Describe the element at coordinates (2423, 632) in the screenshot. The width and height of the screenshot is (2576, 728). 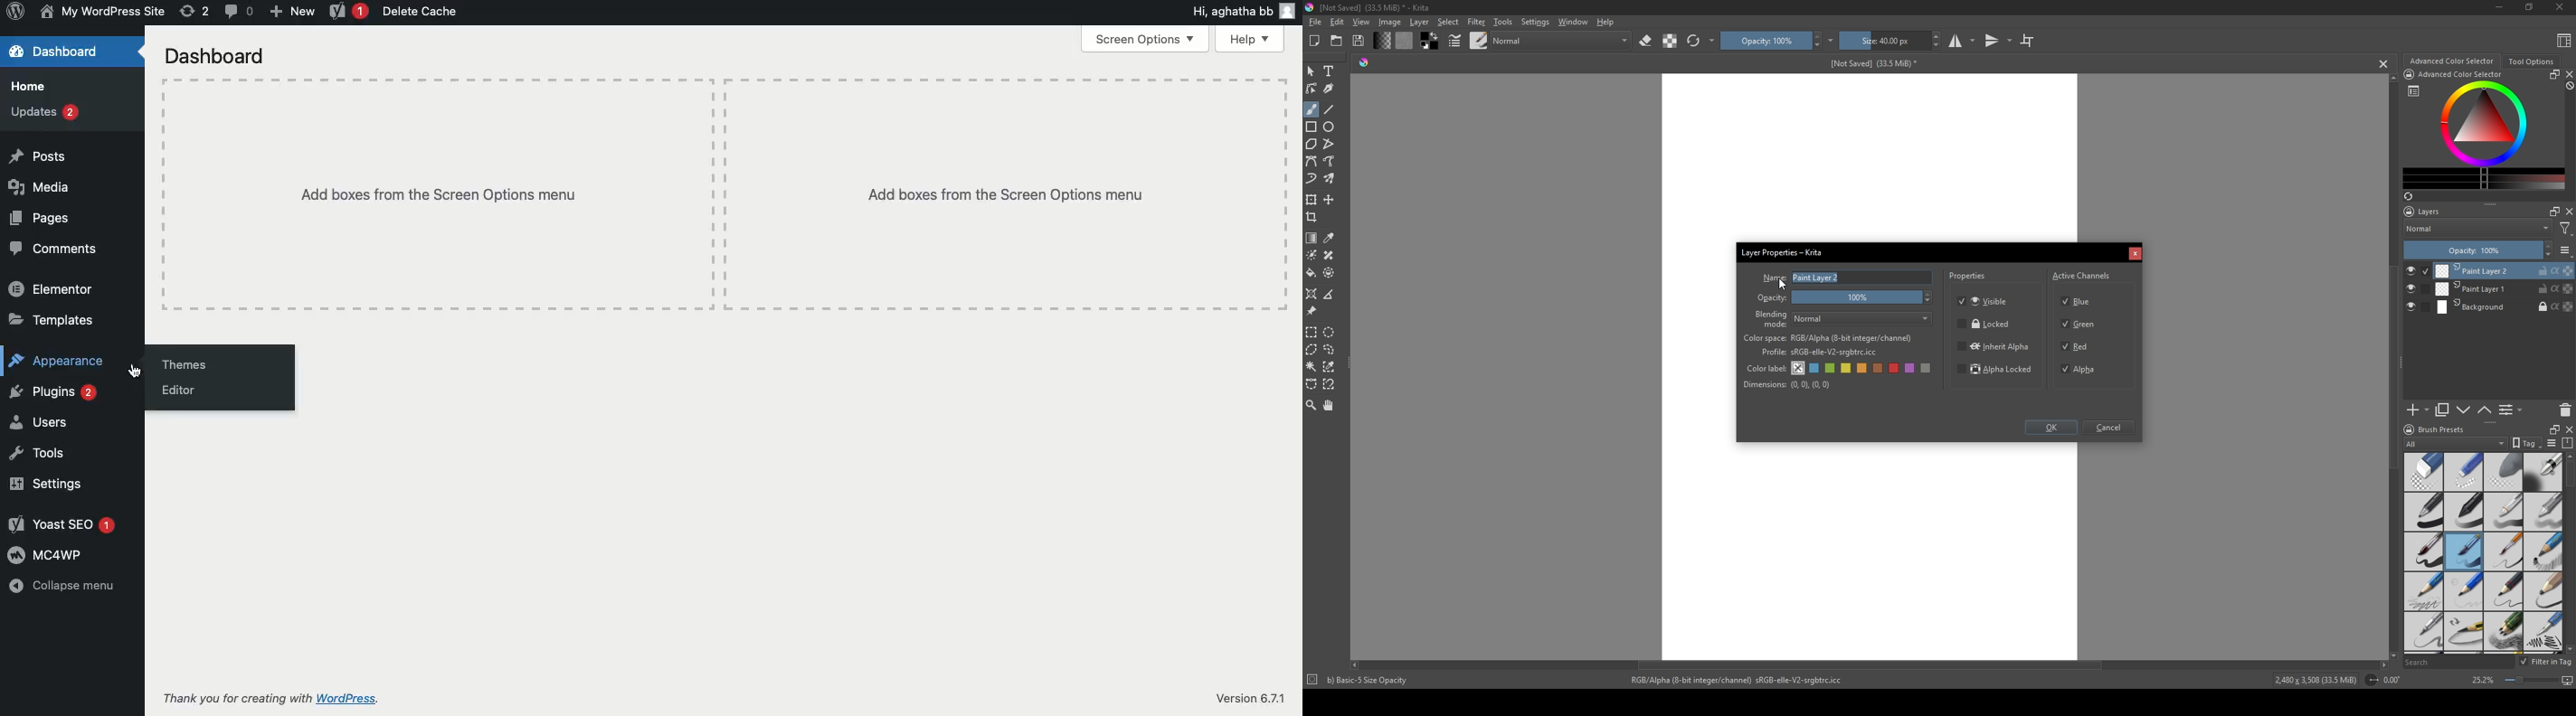
I see `sharp pencil` at that location.